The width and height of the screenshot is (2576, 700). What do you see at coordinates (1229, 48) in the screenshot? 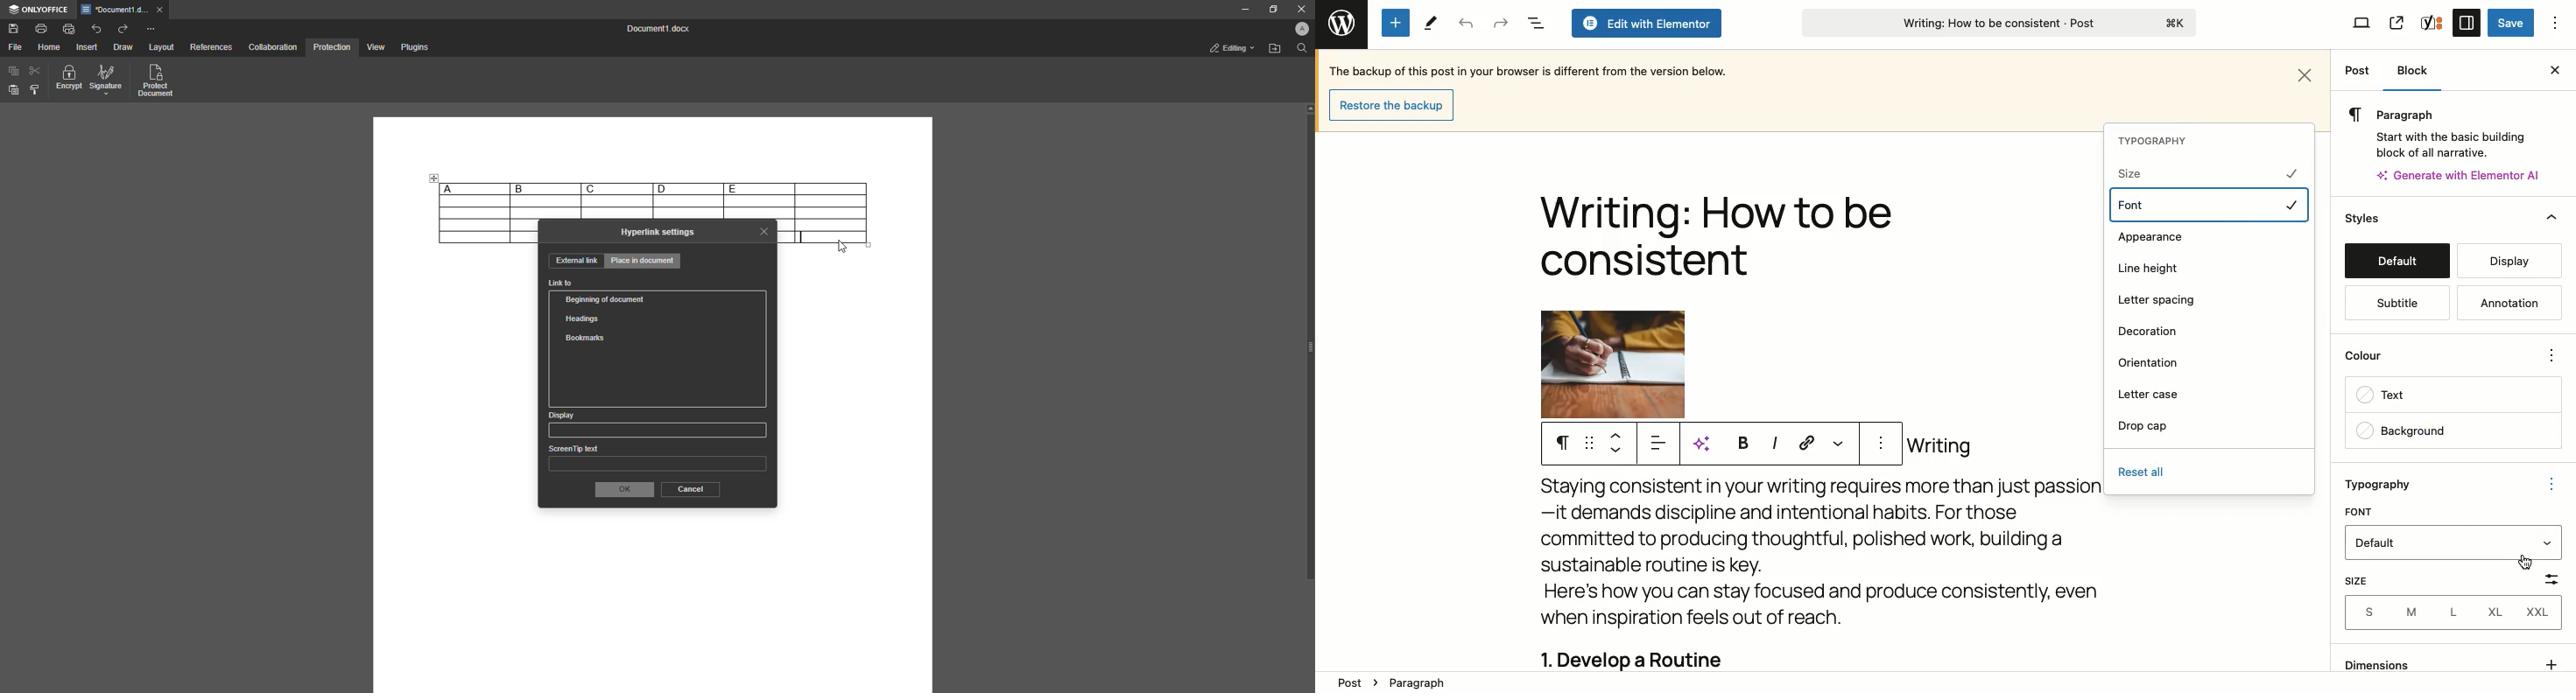
I see `Editing` at bounding box center [1229, 48].